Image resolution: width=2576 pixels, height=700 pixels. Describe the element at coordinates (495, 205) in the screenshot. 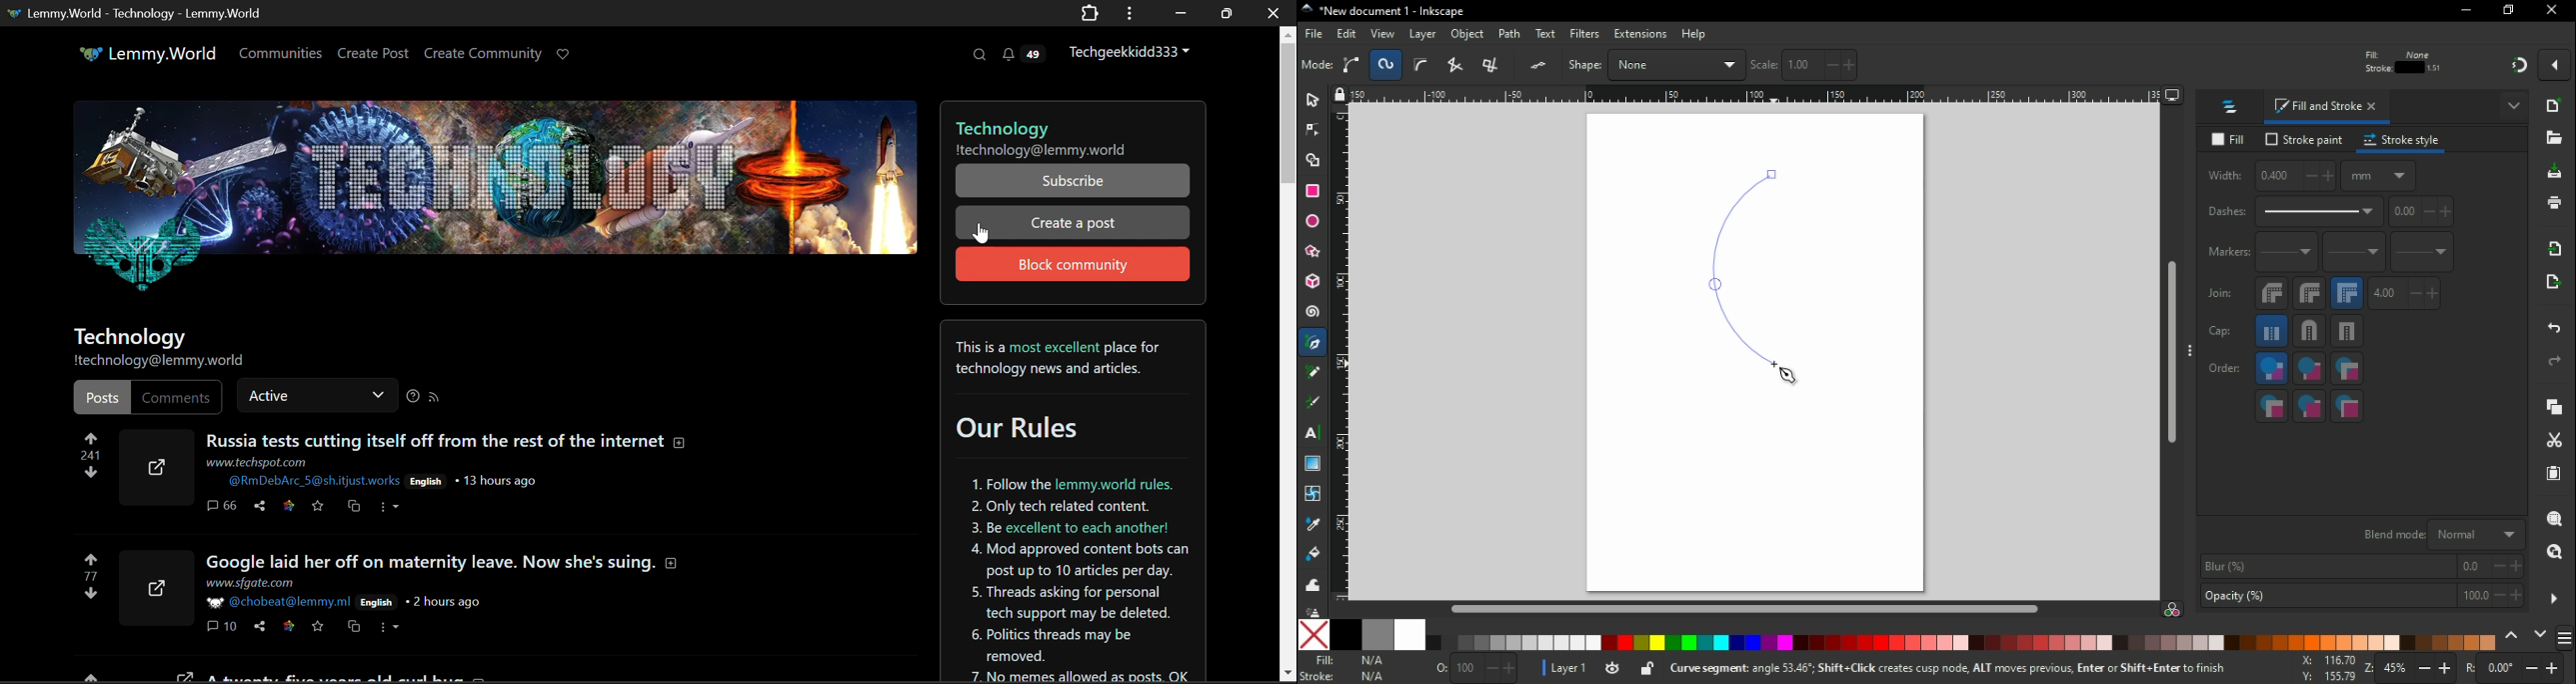

I see `Community Media` at that location.